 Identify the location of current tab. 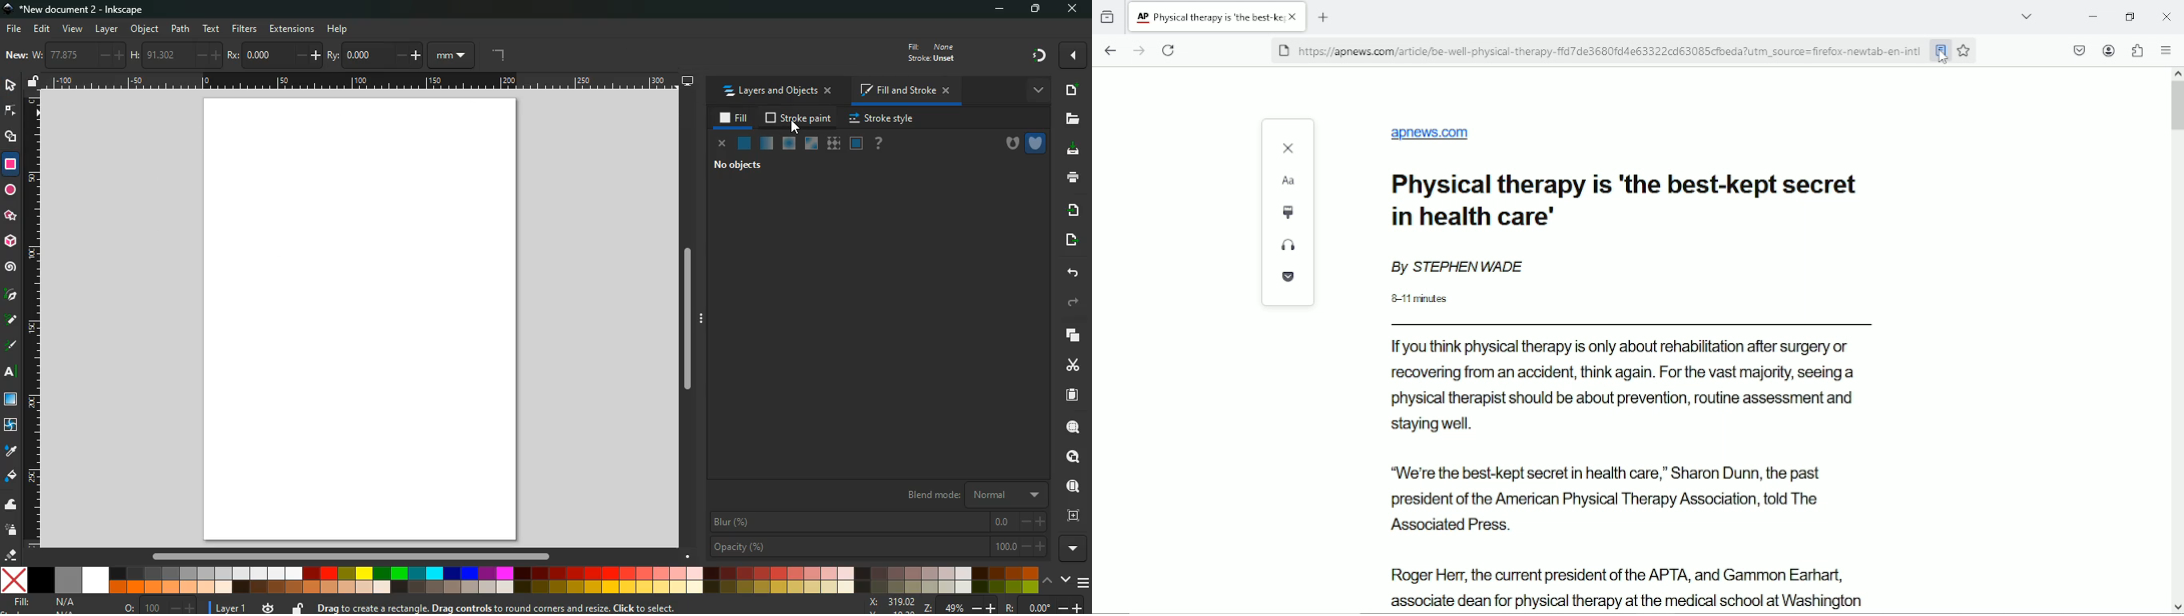
(1218, 17).